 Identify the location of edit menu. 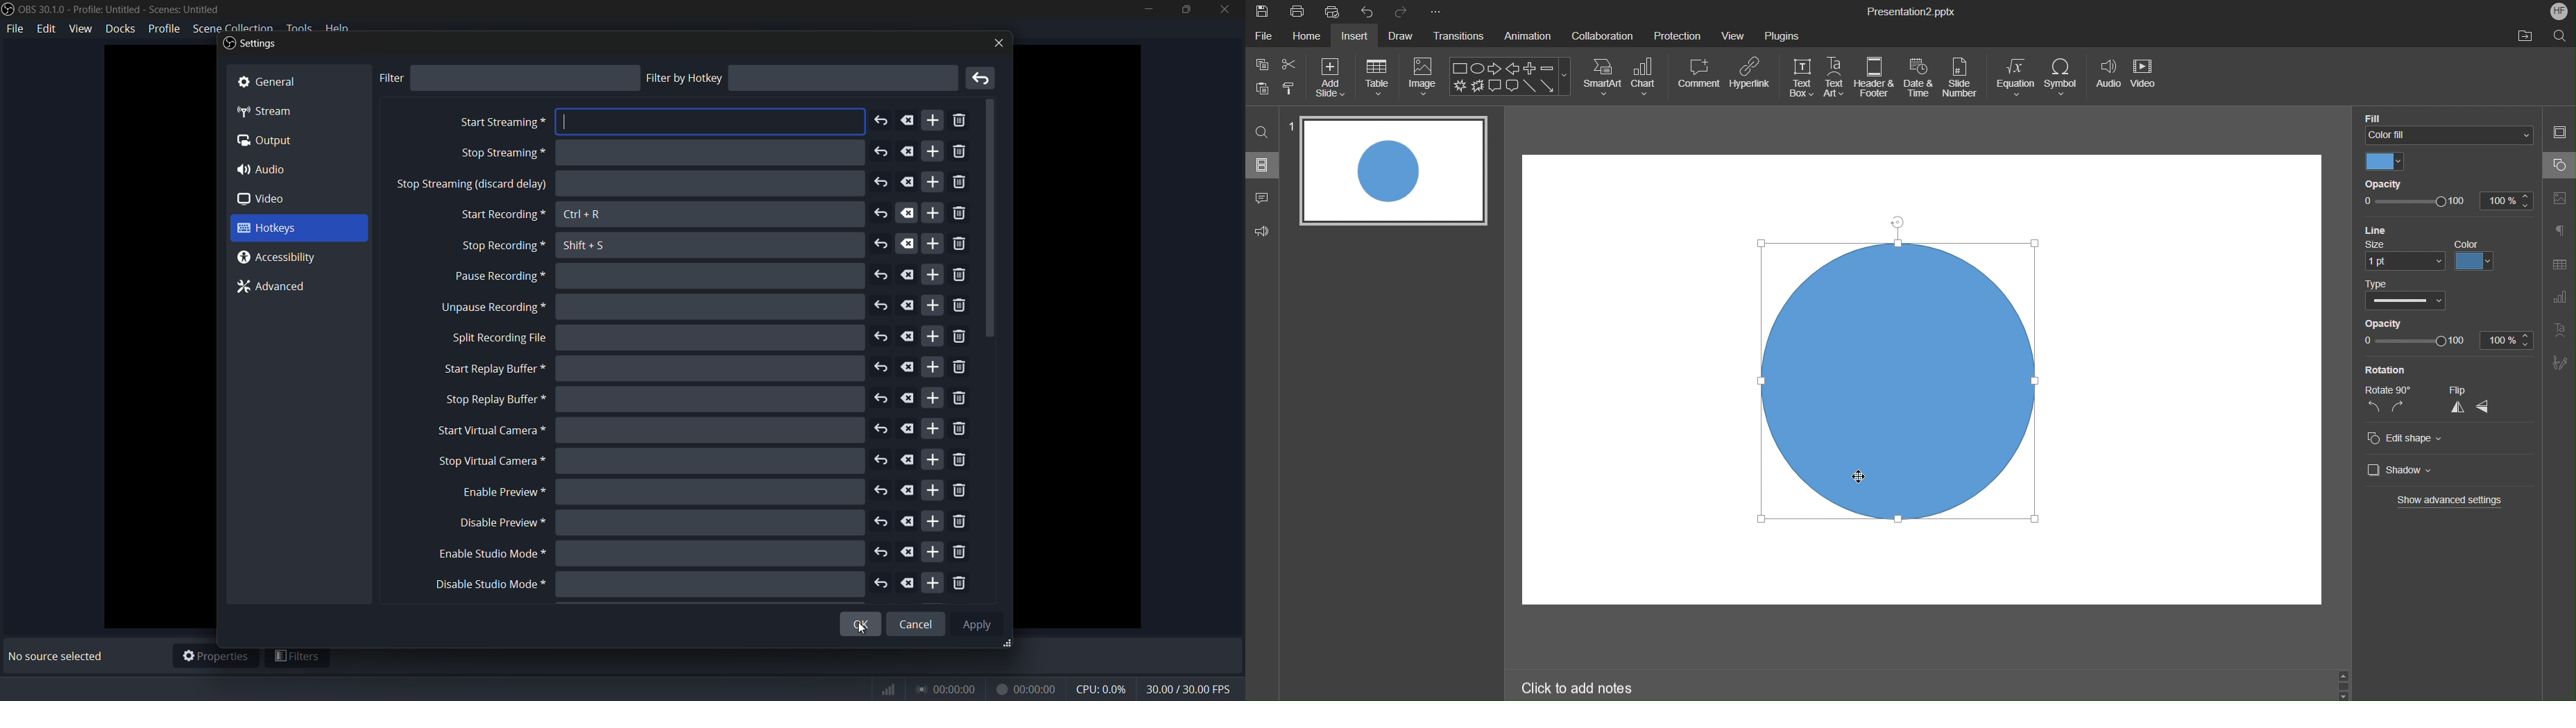
(48, 28).